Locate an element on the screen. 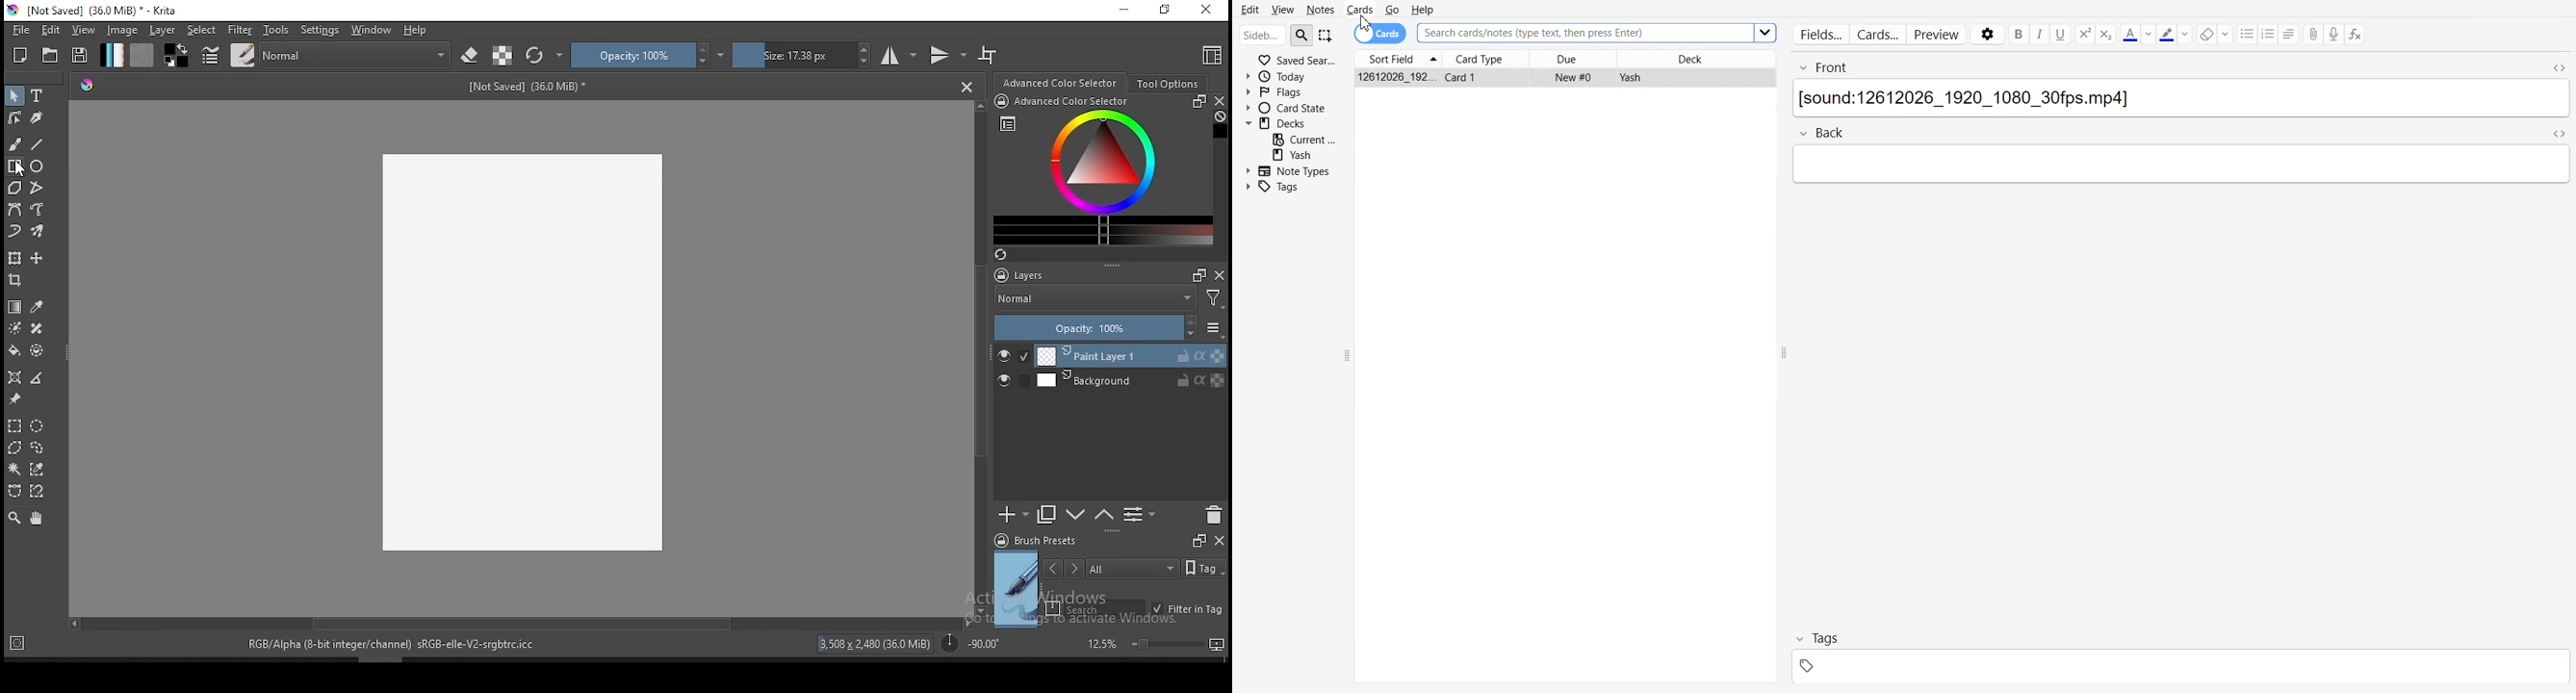 The image size is (2576, 700). smart patch tool is located at coordinates (37, 328).